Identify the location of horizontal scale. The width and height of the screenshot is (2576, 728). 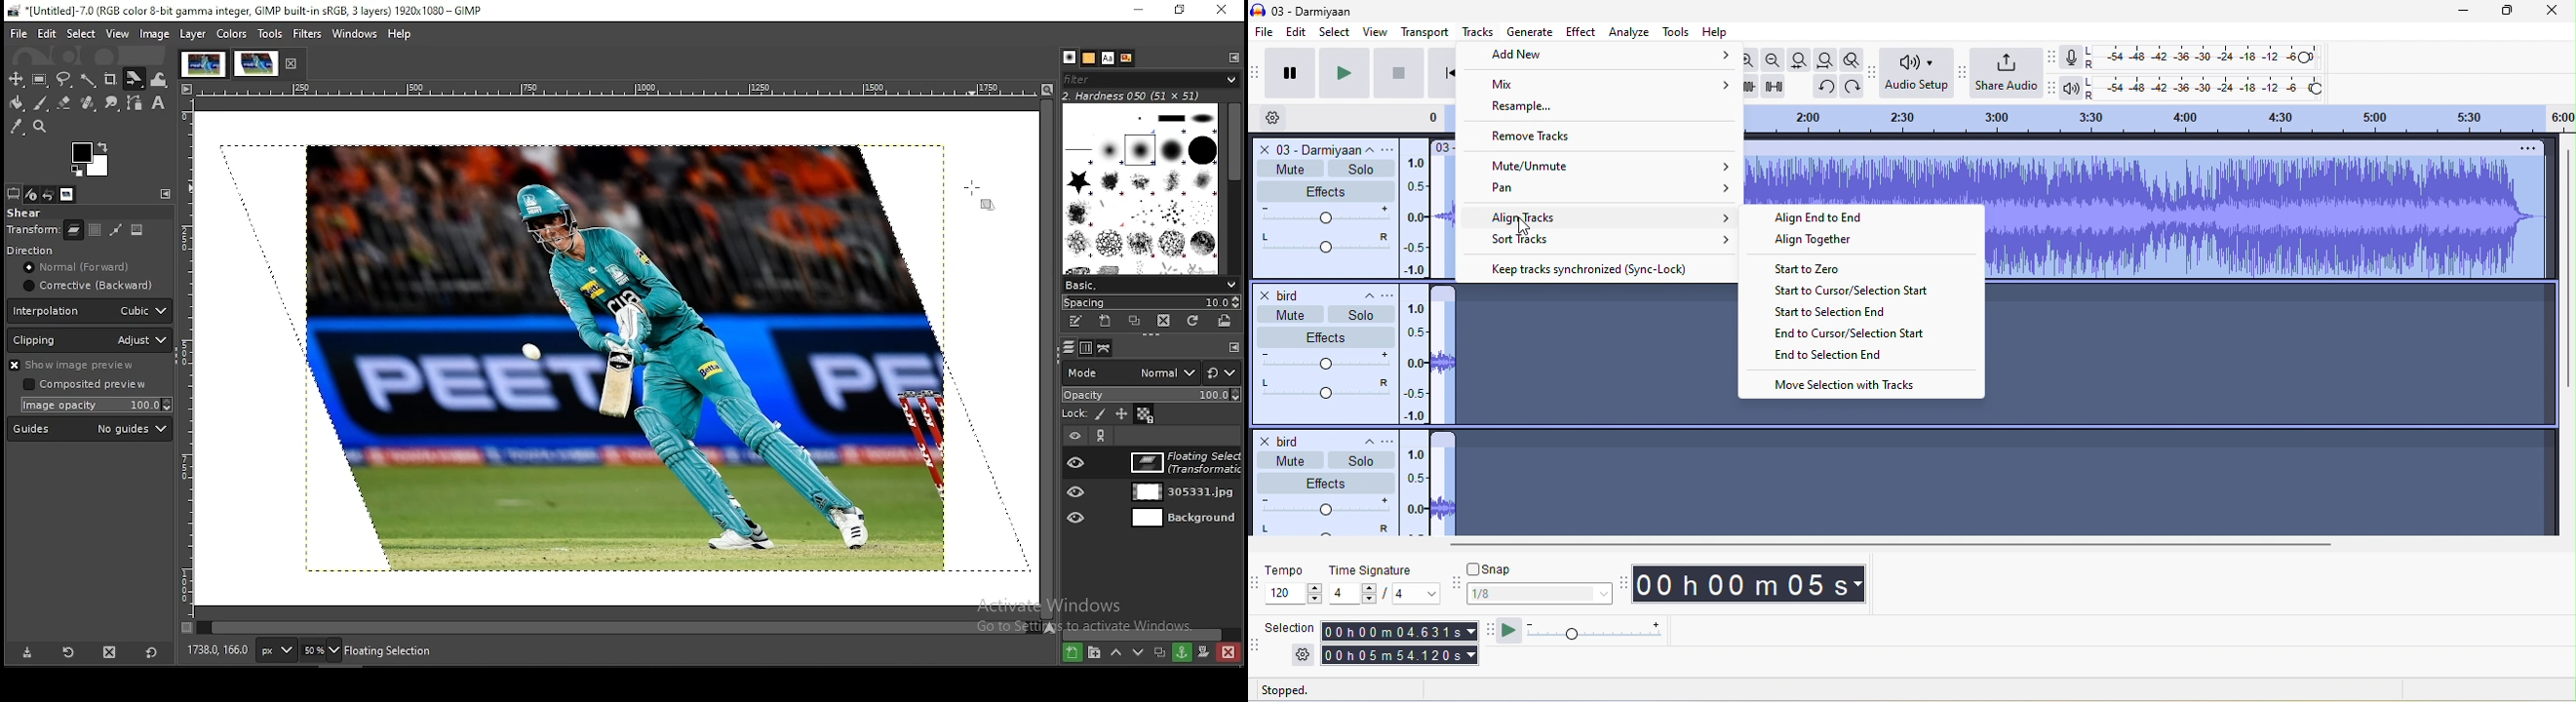
(616, 91).